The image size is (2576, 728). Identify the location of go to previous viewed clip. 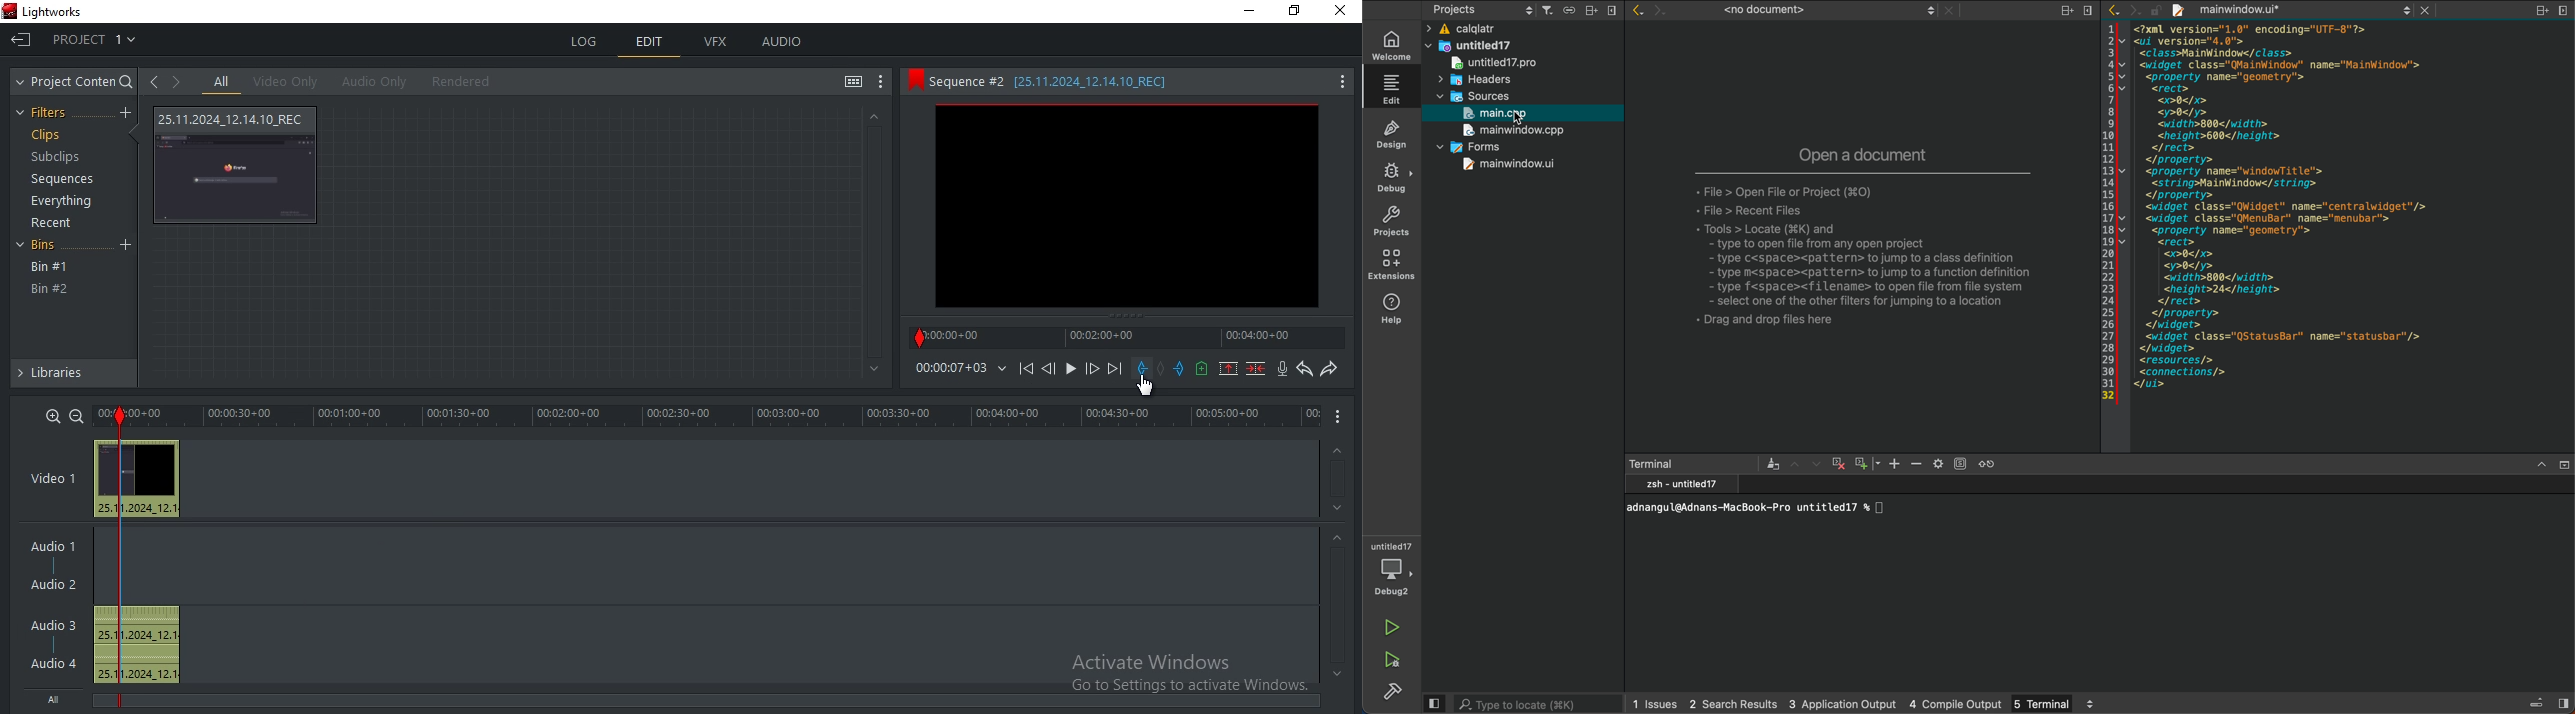
(153, 81).